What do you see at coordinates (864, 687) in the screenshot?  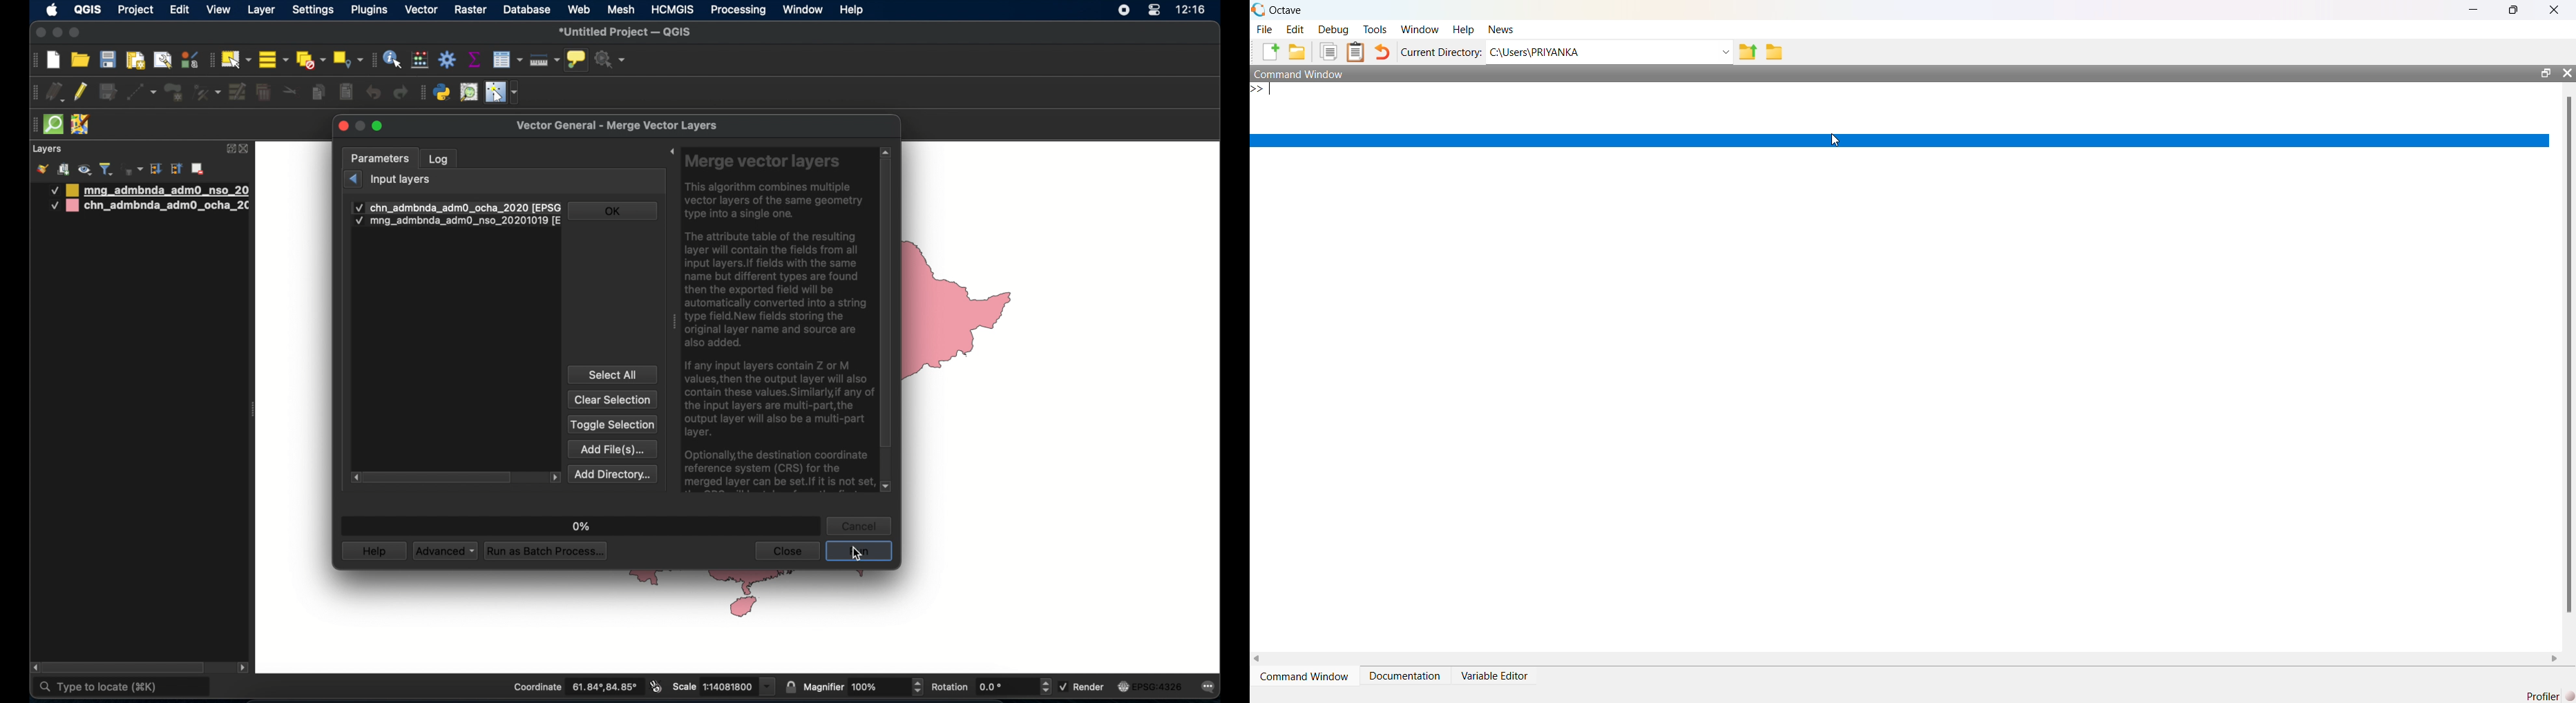 I see `magnifier` at bounding box center [864, 687].